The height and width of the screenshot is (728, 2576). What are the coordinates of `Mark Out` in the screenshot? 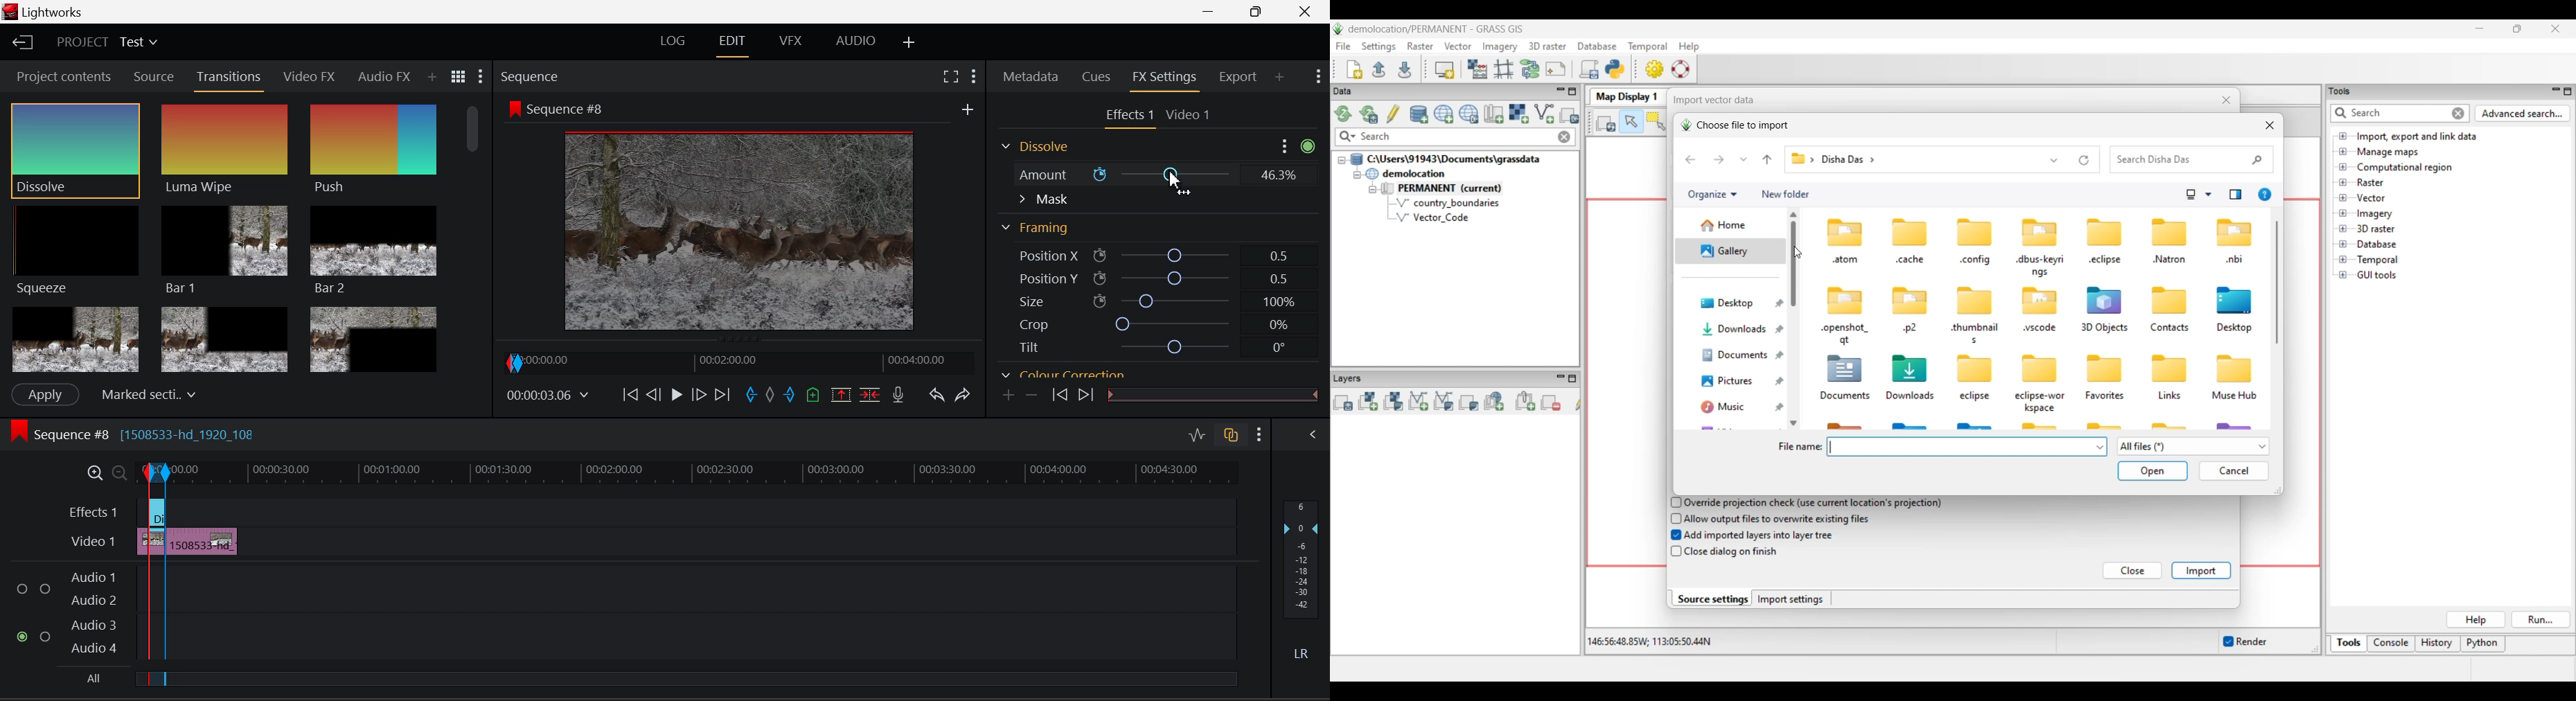 It's located at (790, 397).